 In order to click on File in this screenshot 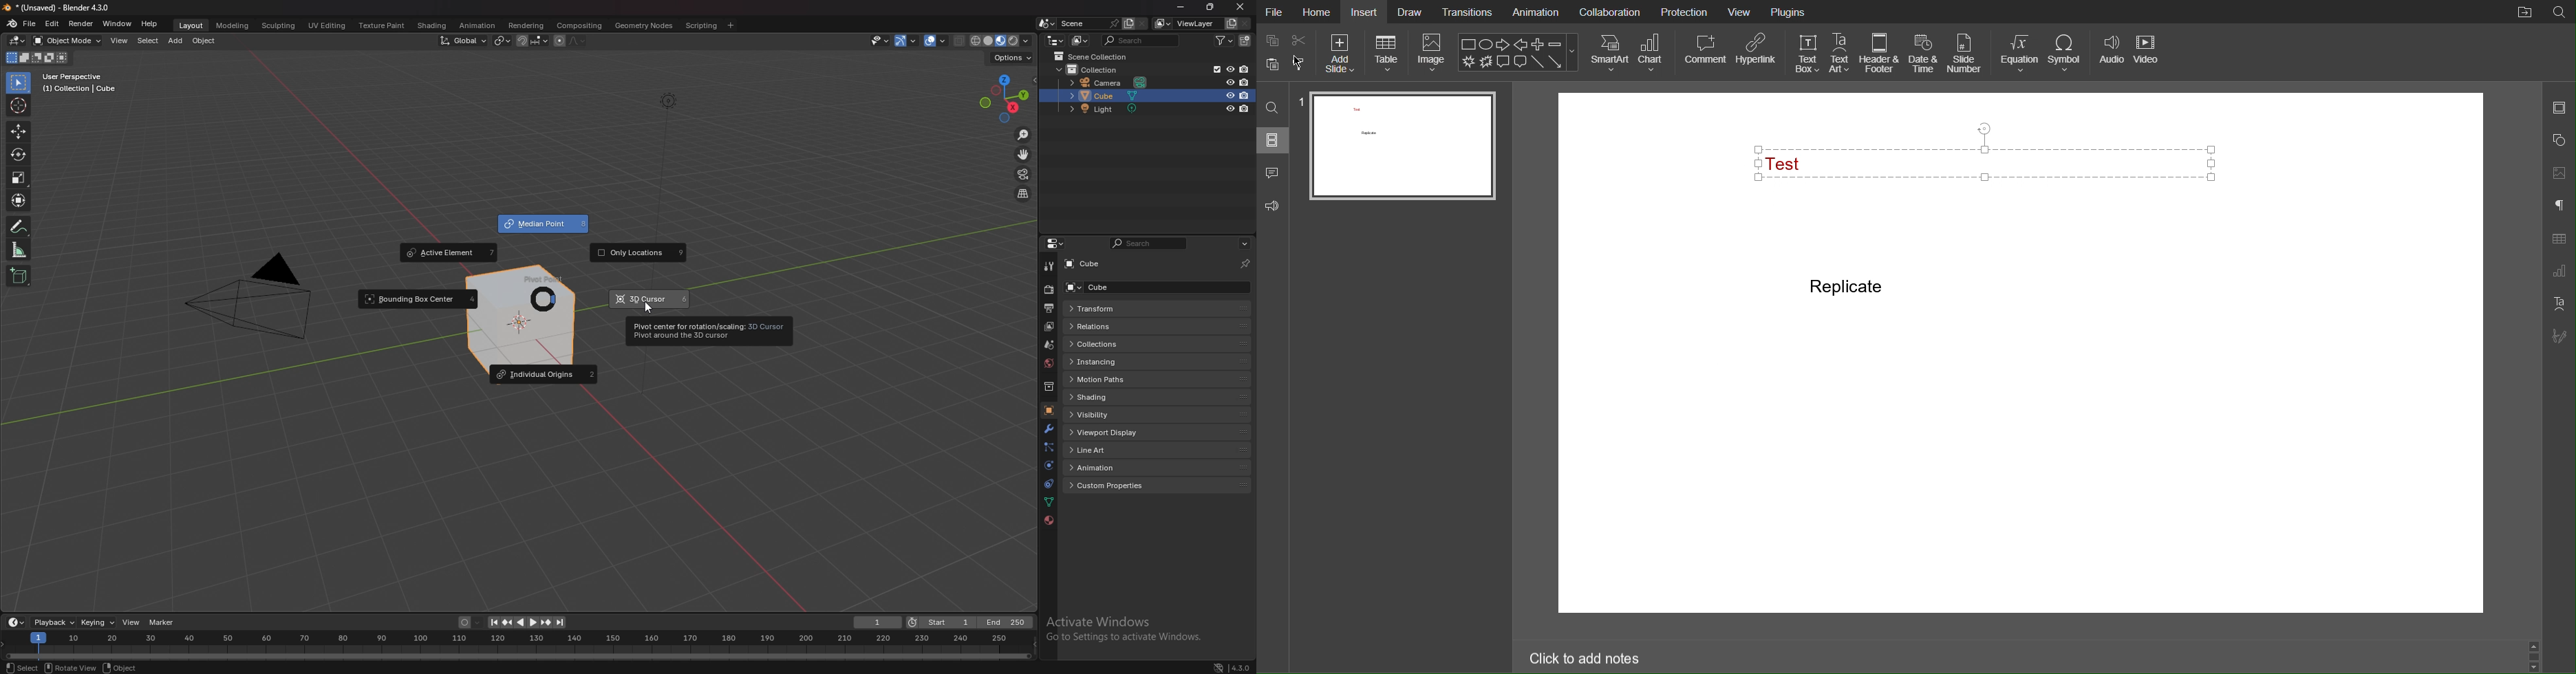, I will do `click(1274, 11)`.